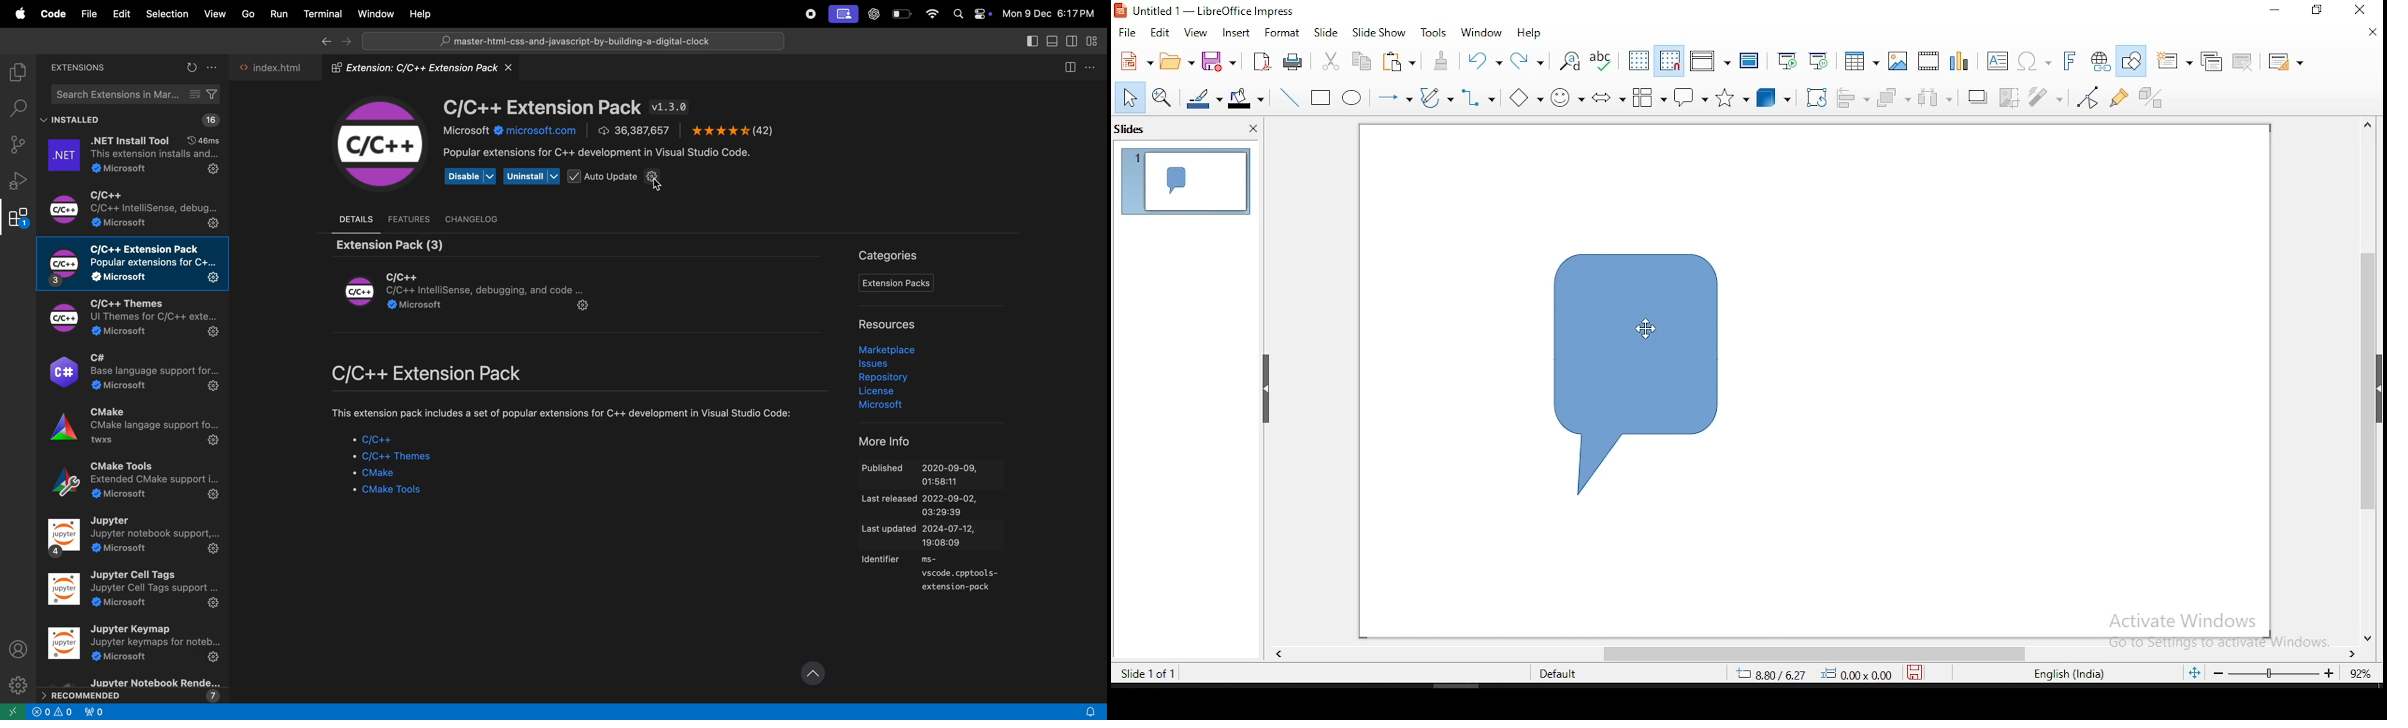  Describe the element at coordinates (935, 474) in the screenshot. I see `Published` at that location.